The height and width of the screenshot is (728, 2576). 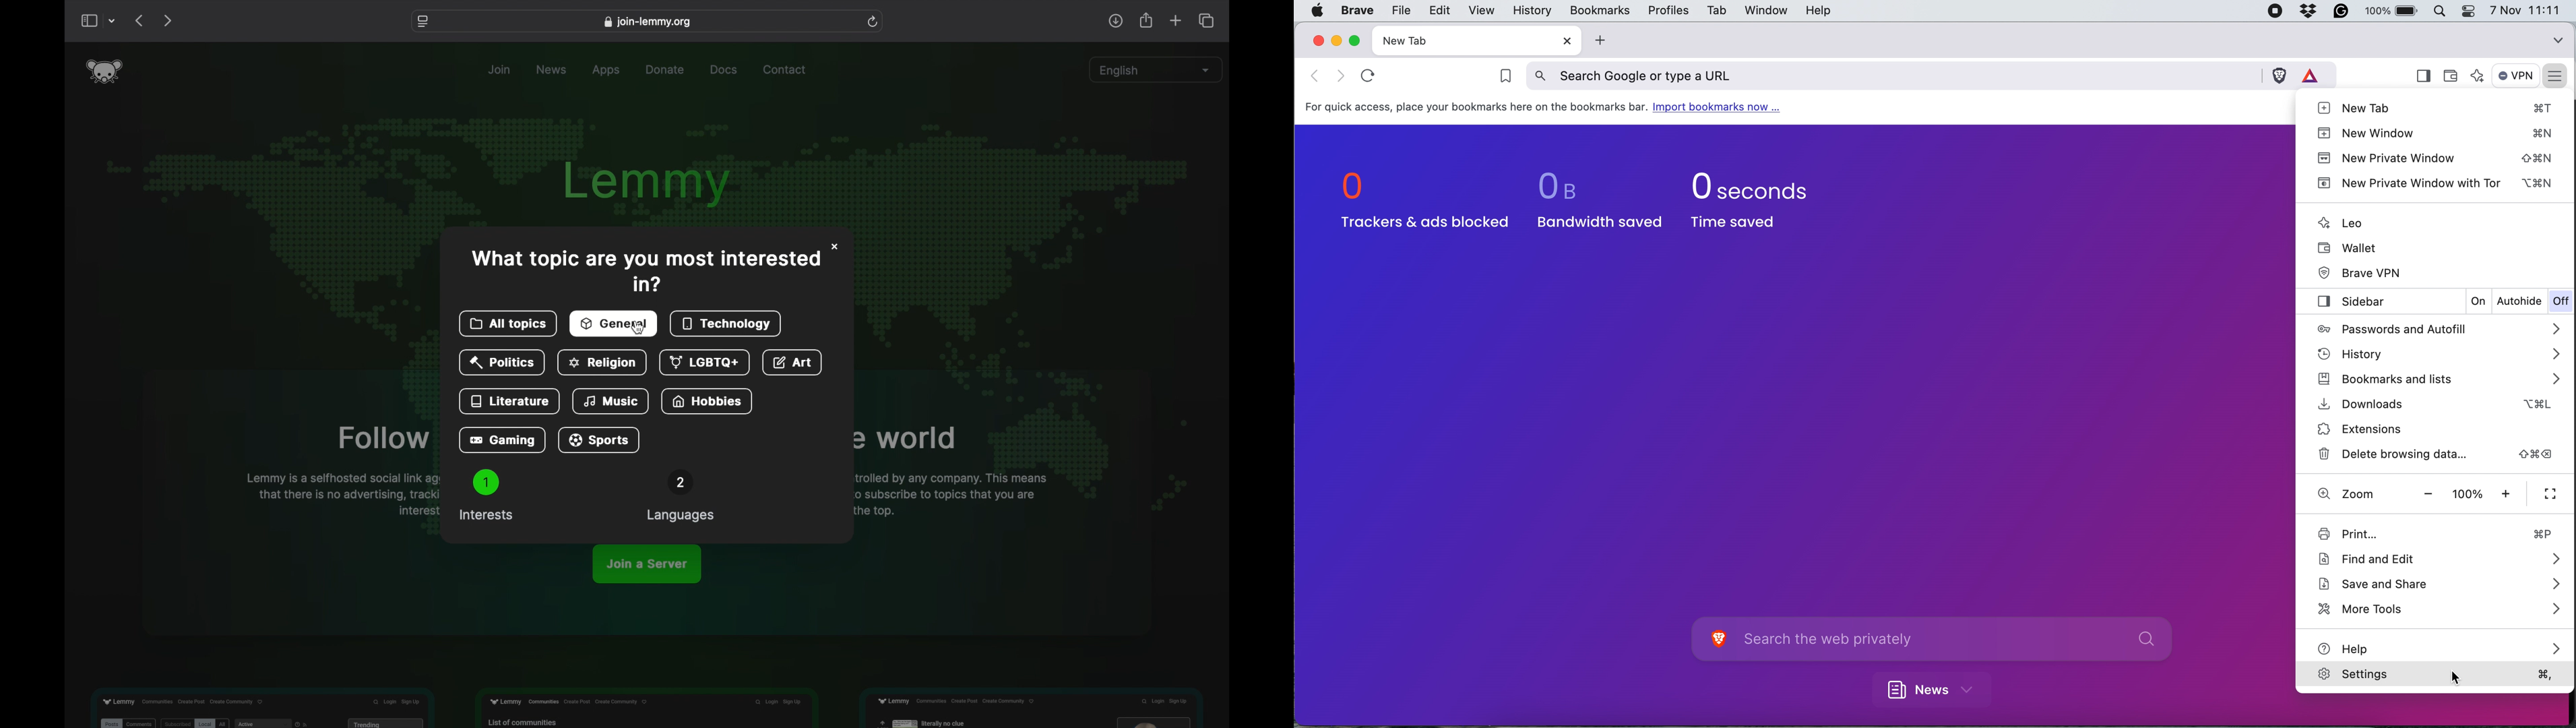 What do you see at coordinates (383, 439) in the screenshot?
I see `obscure text` at bounding box center [383, 439].